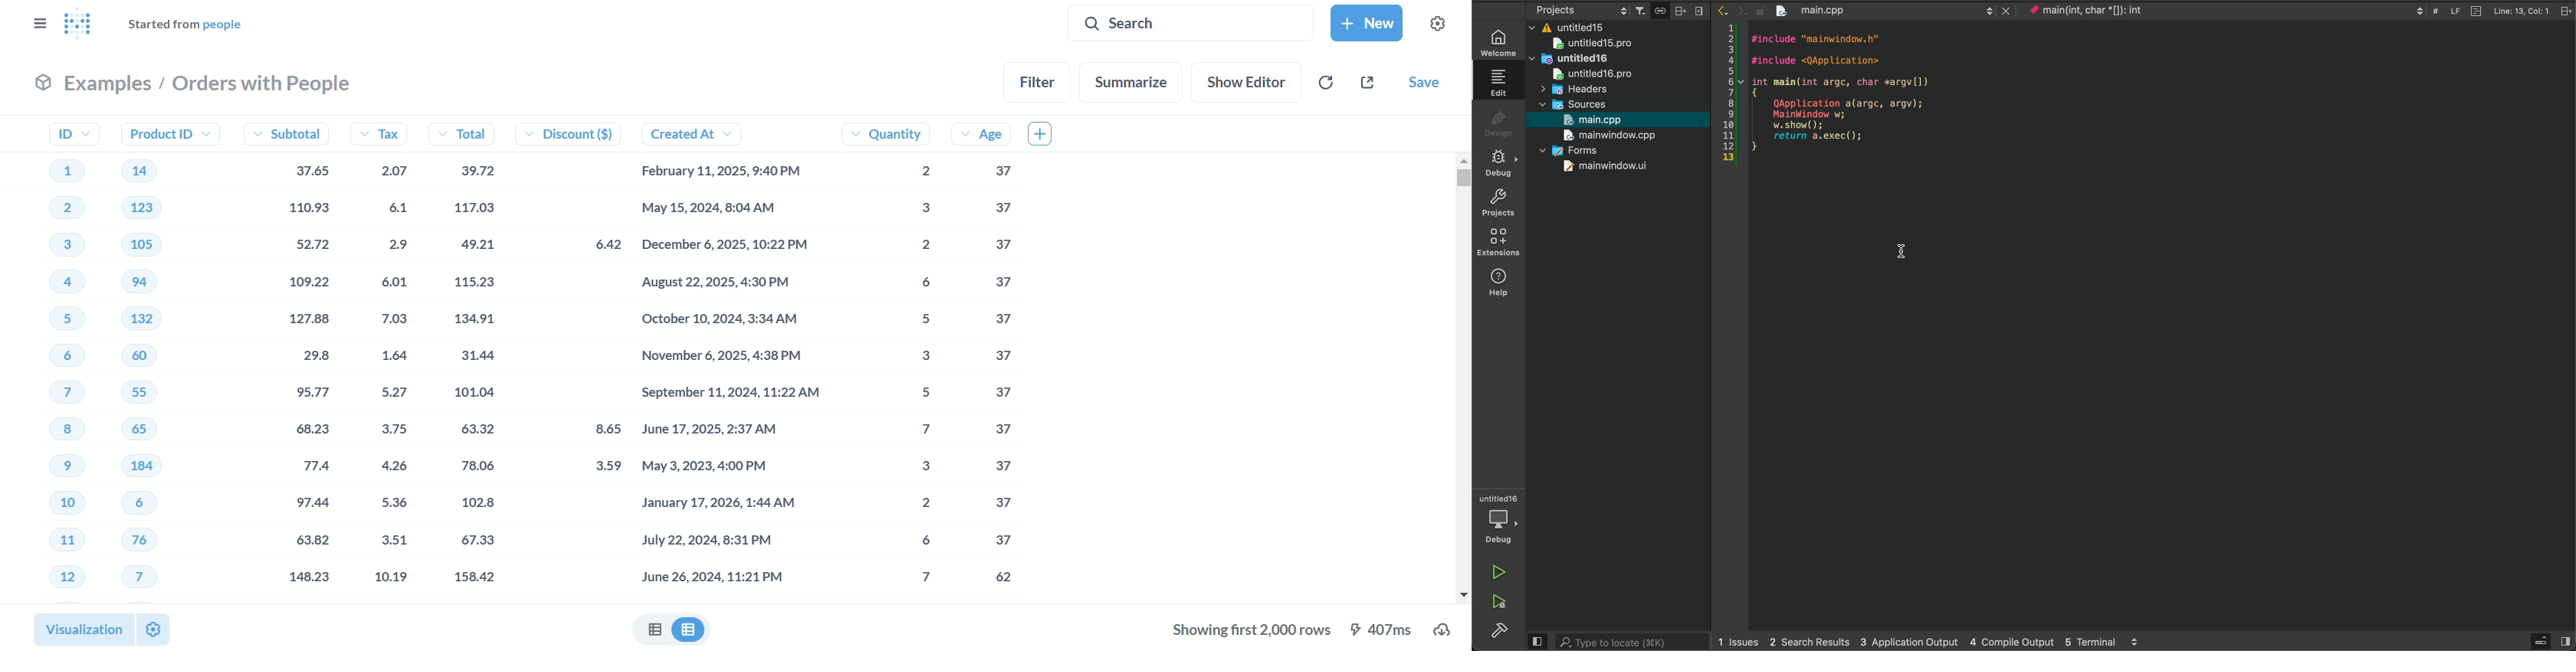 The height and width of the screenshot is (672, 2576). What do you see at coordinates (1442, 22) in the screenshot?
I see `settings` at bounding box center [1442, 22].